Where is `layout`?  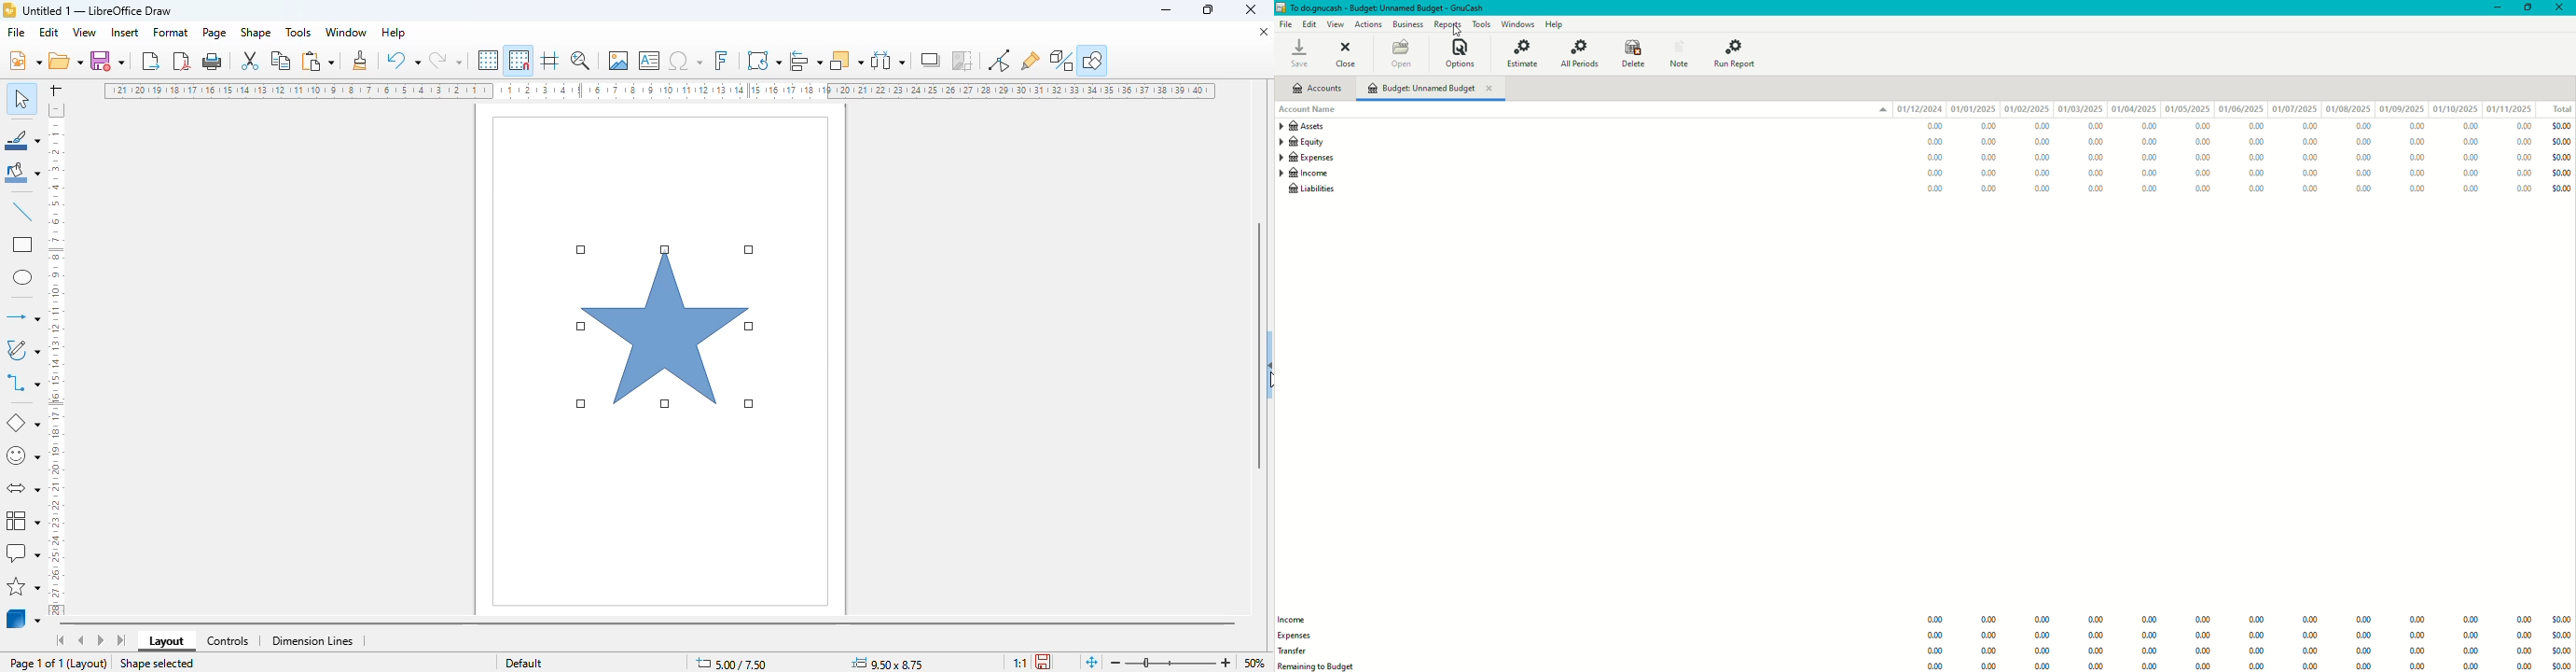
layout is located at coordinates (166, 641).